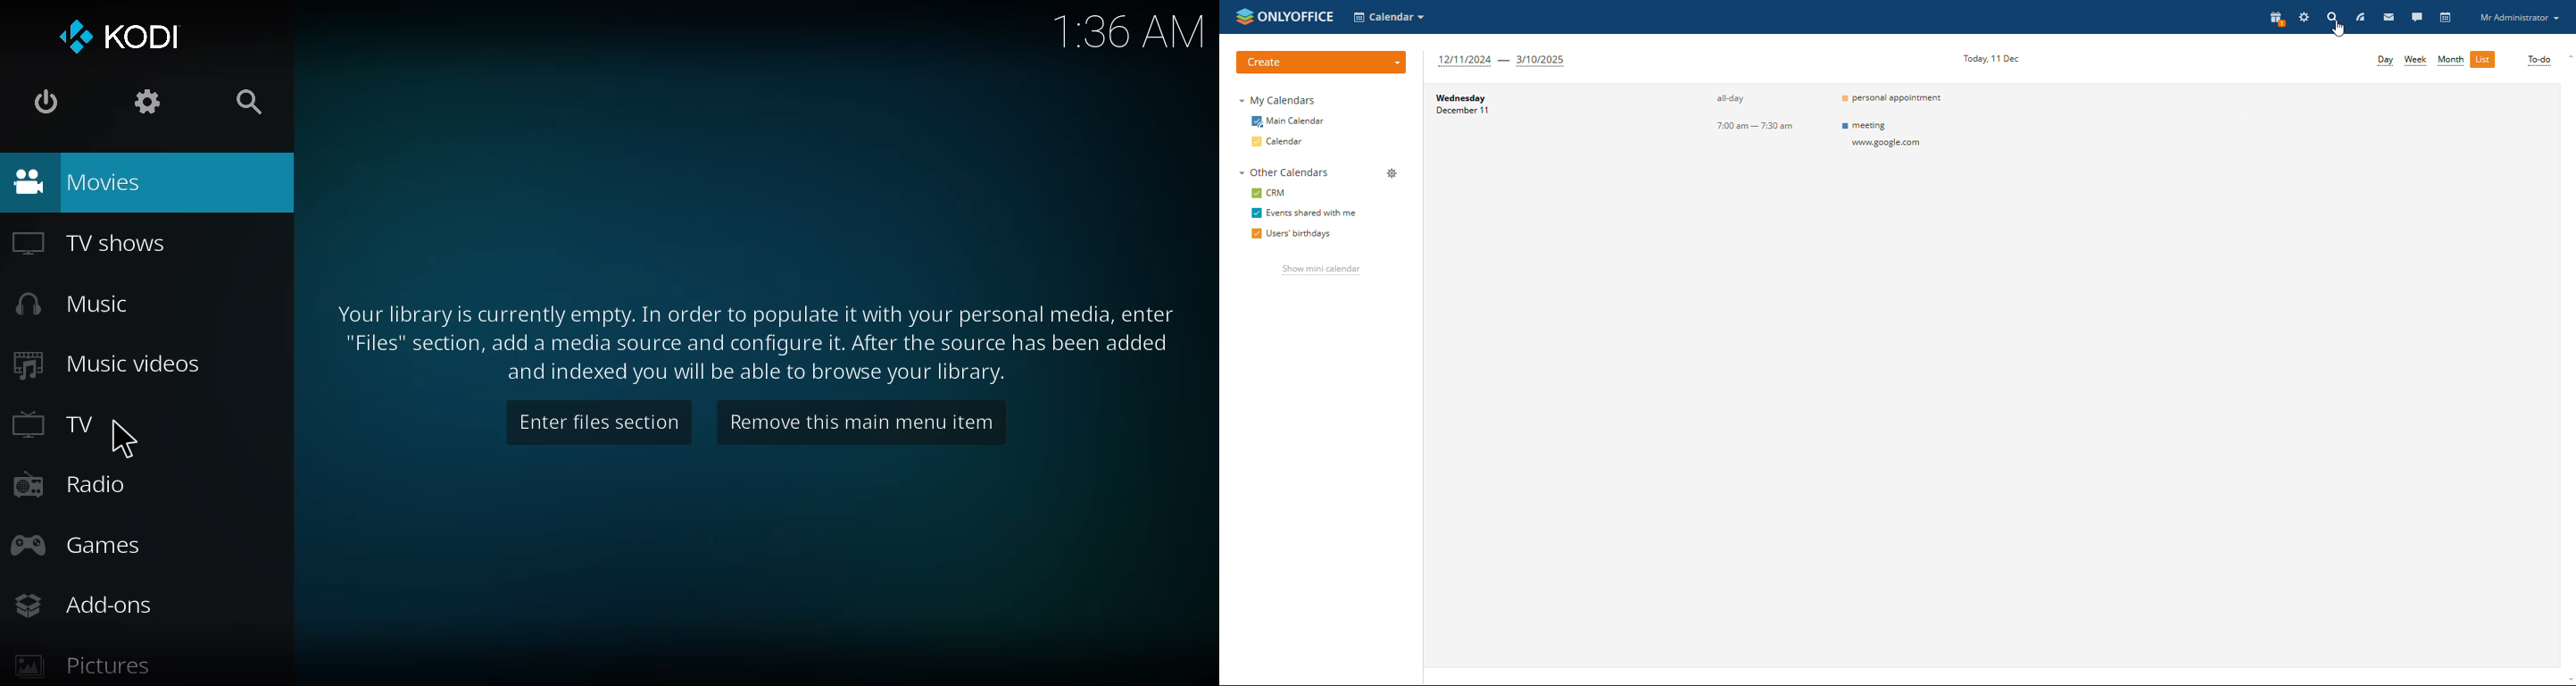 The image size is (2576, 700). What do you see at coordinates (594, 421) in the screenshot?
I see `enter files section` at bounding box center [594, 421].